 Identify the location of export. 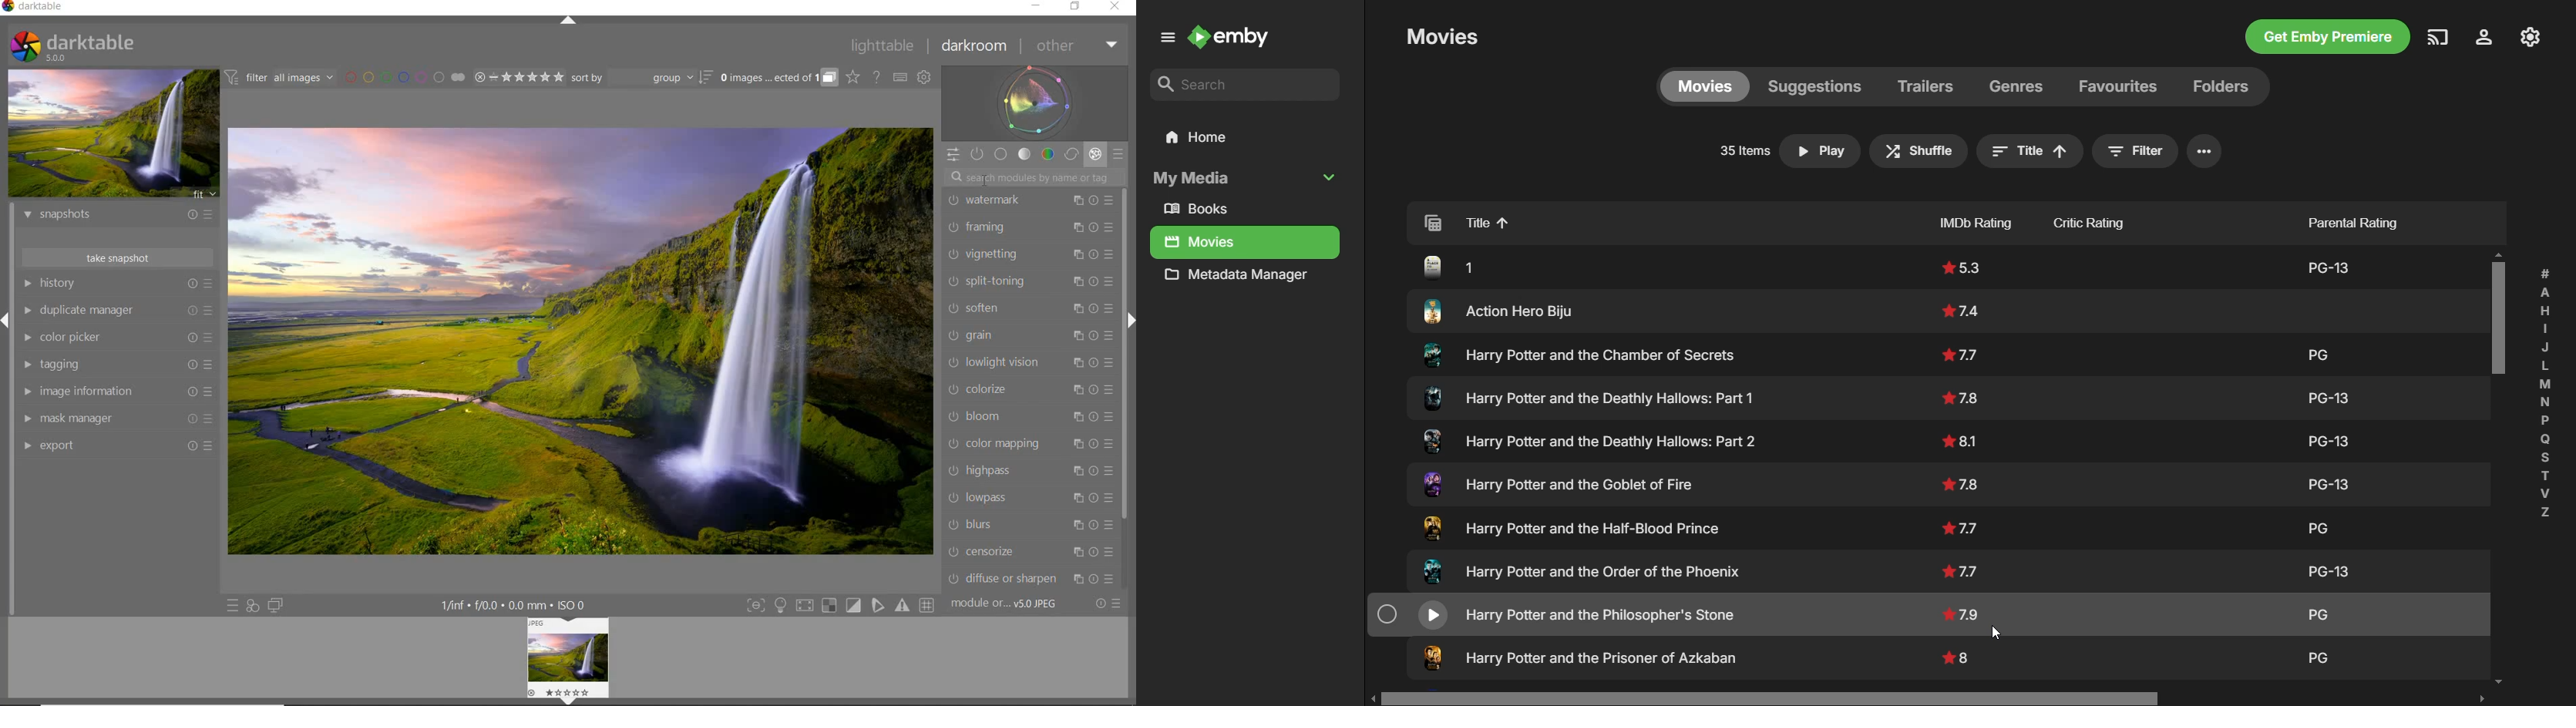
(119, 447).